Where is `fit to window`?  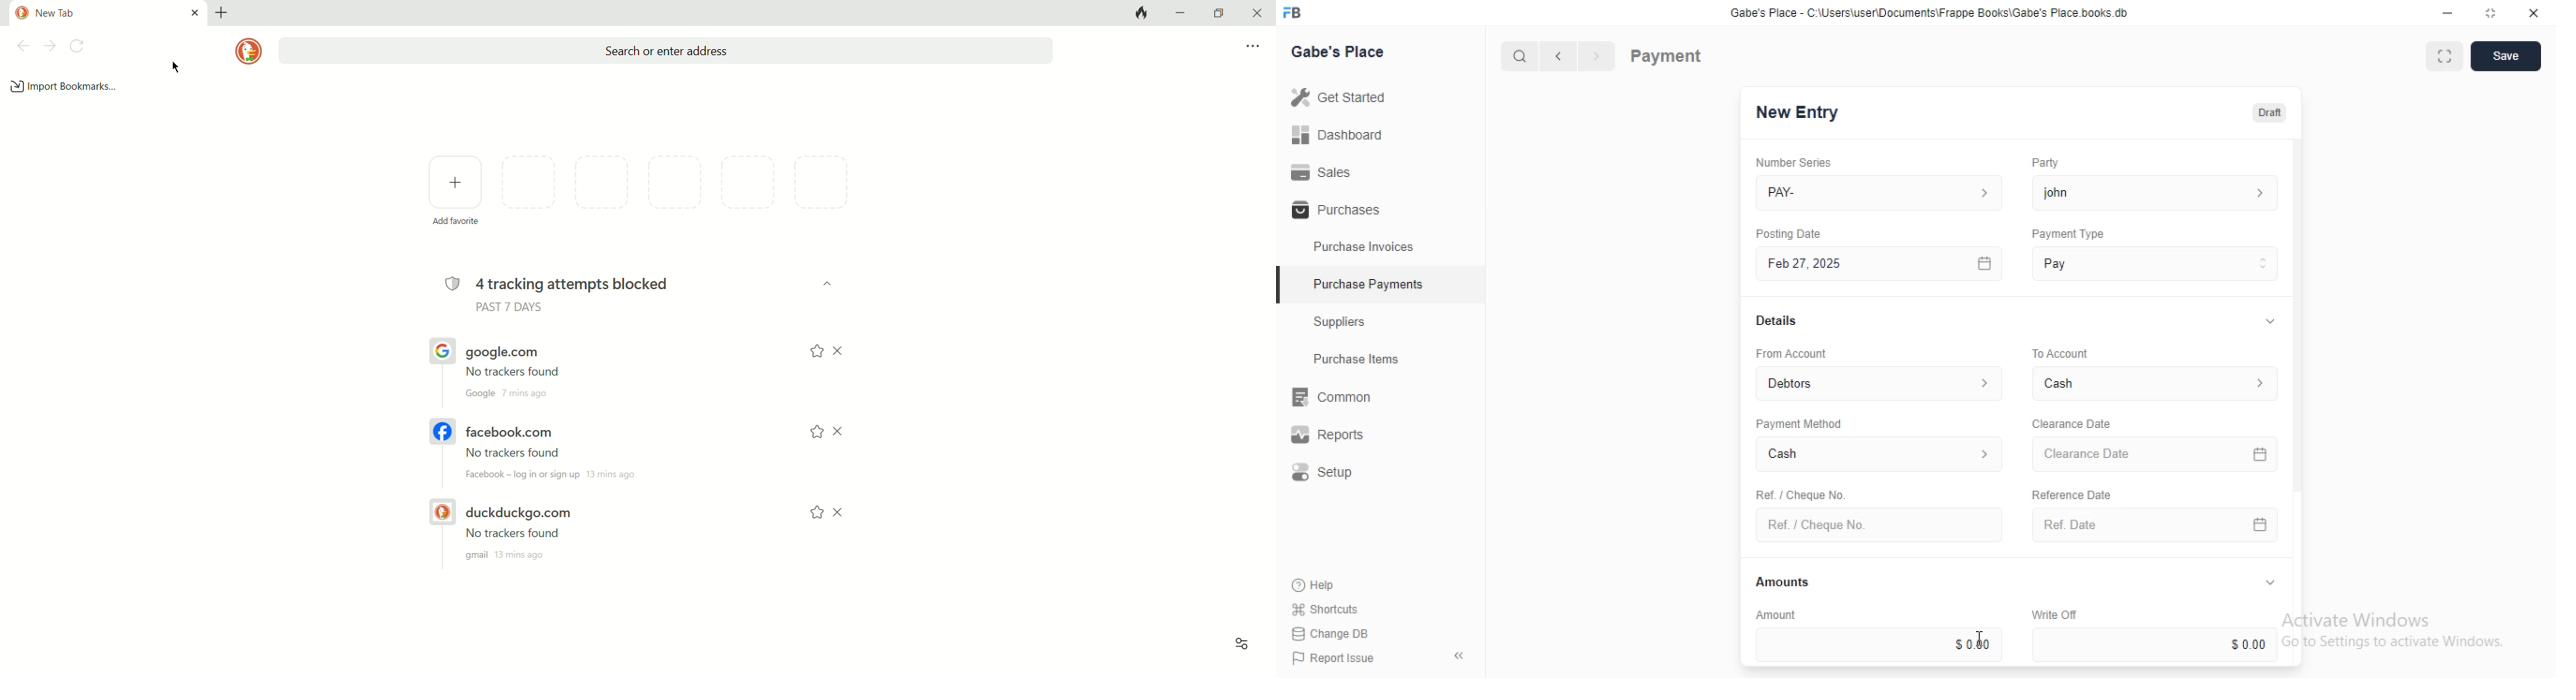 fit to window is located at coordinates (2444, 58).